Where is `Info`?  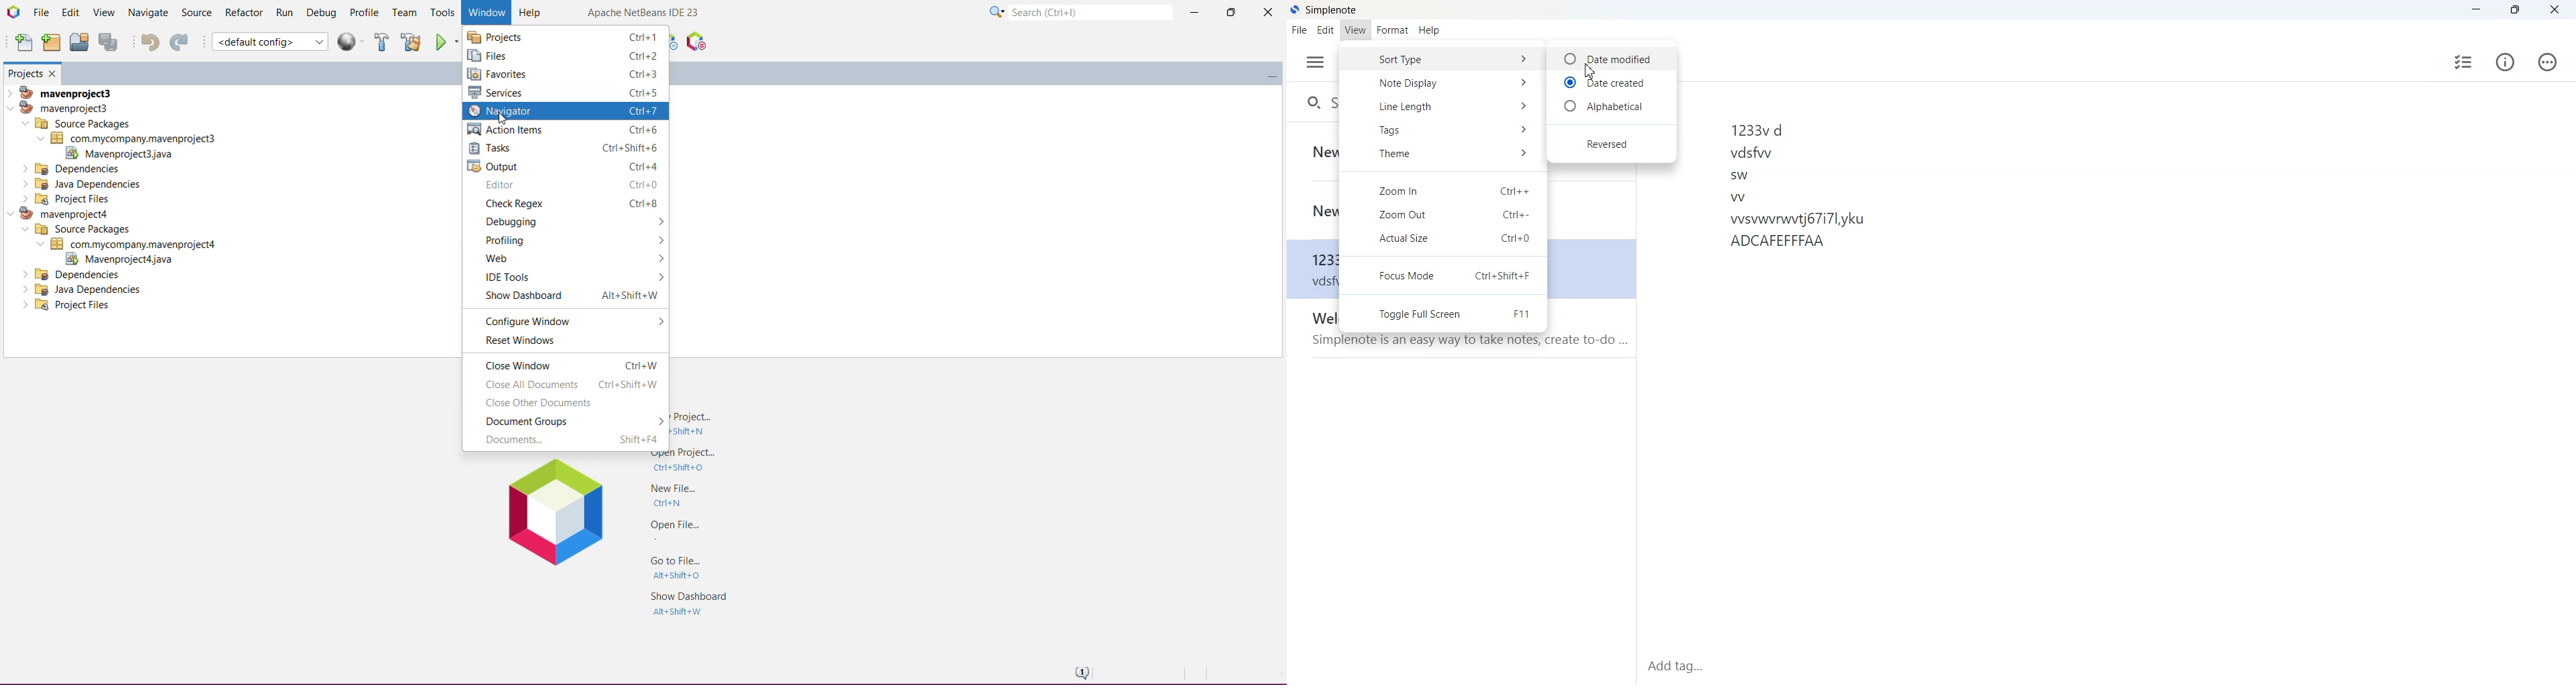
Info is located at coordinates (2505, 61).